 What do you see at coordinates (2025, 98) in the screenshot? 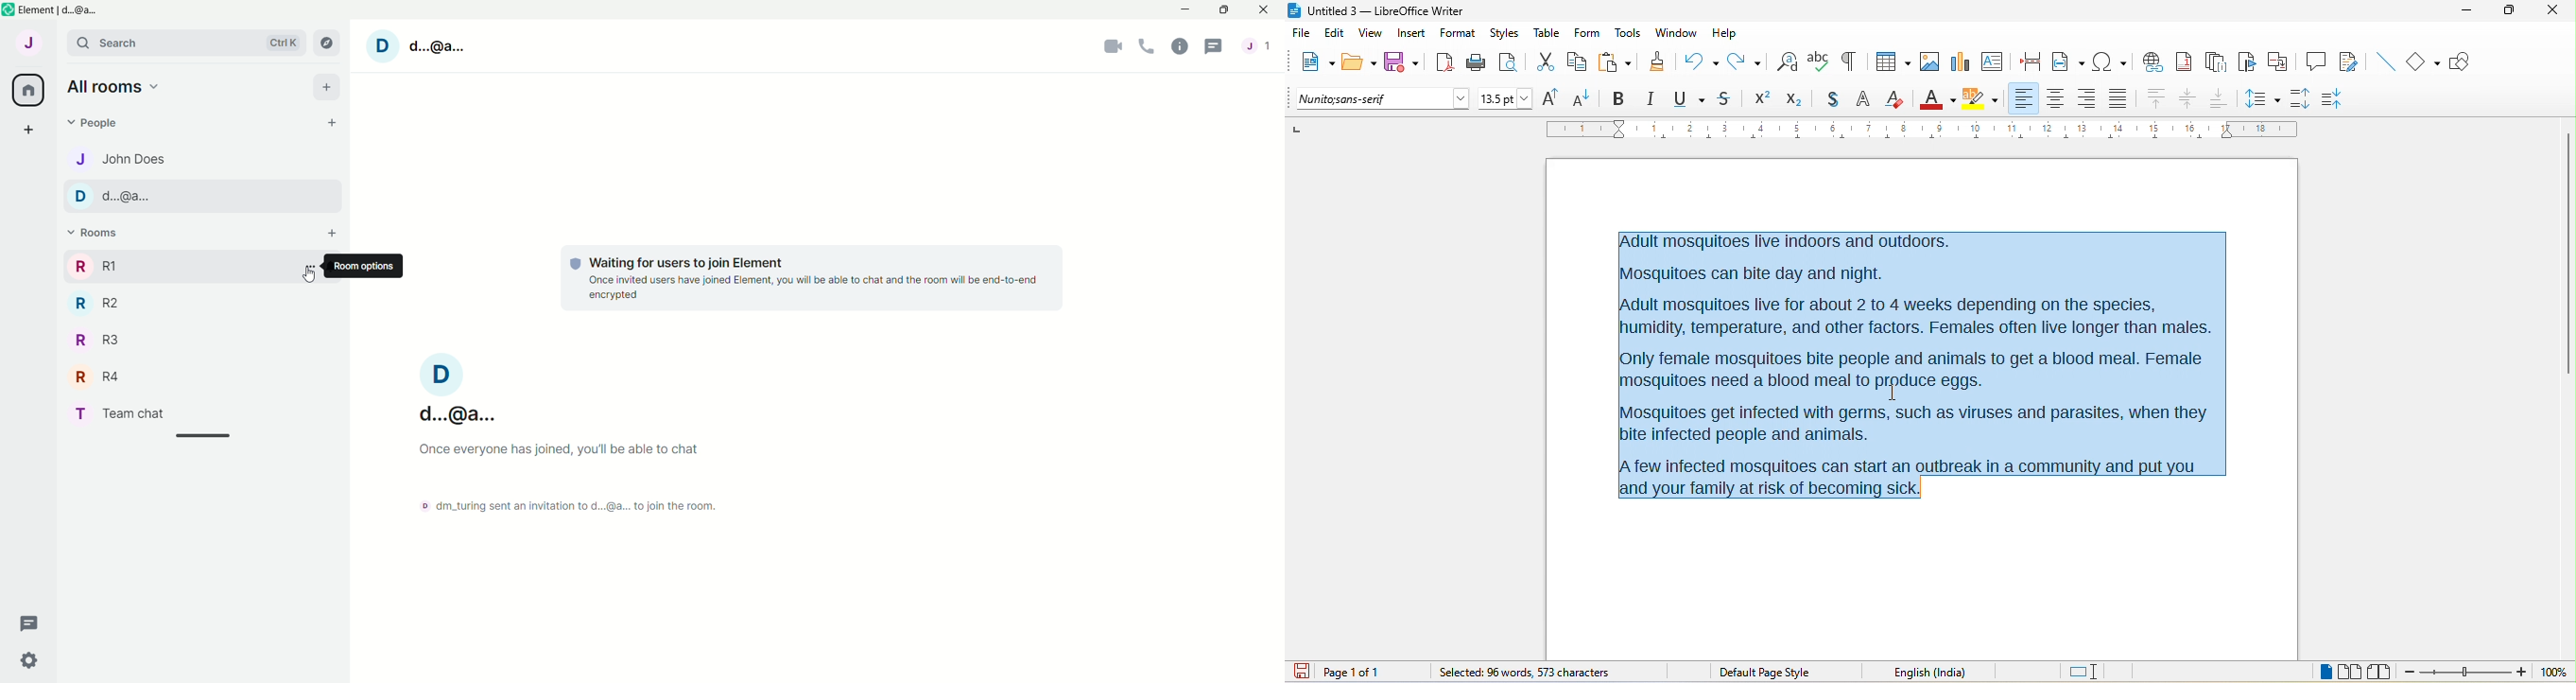
I see `align left` at bounding box center [2025, 98].